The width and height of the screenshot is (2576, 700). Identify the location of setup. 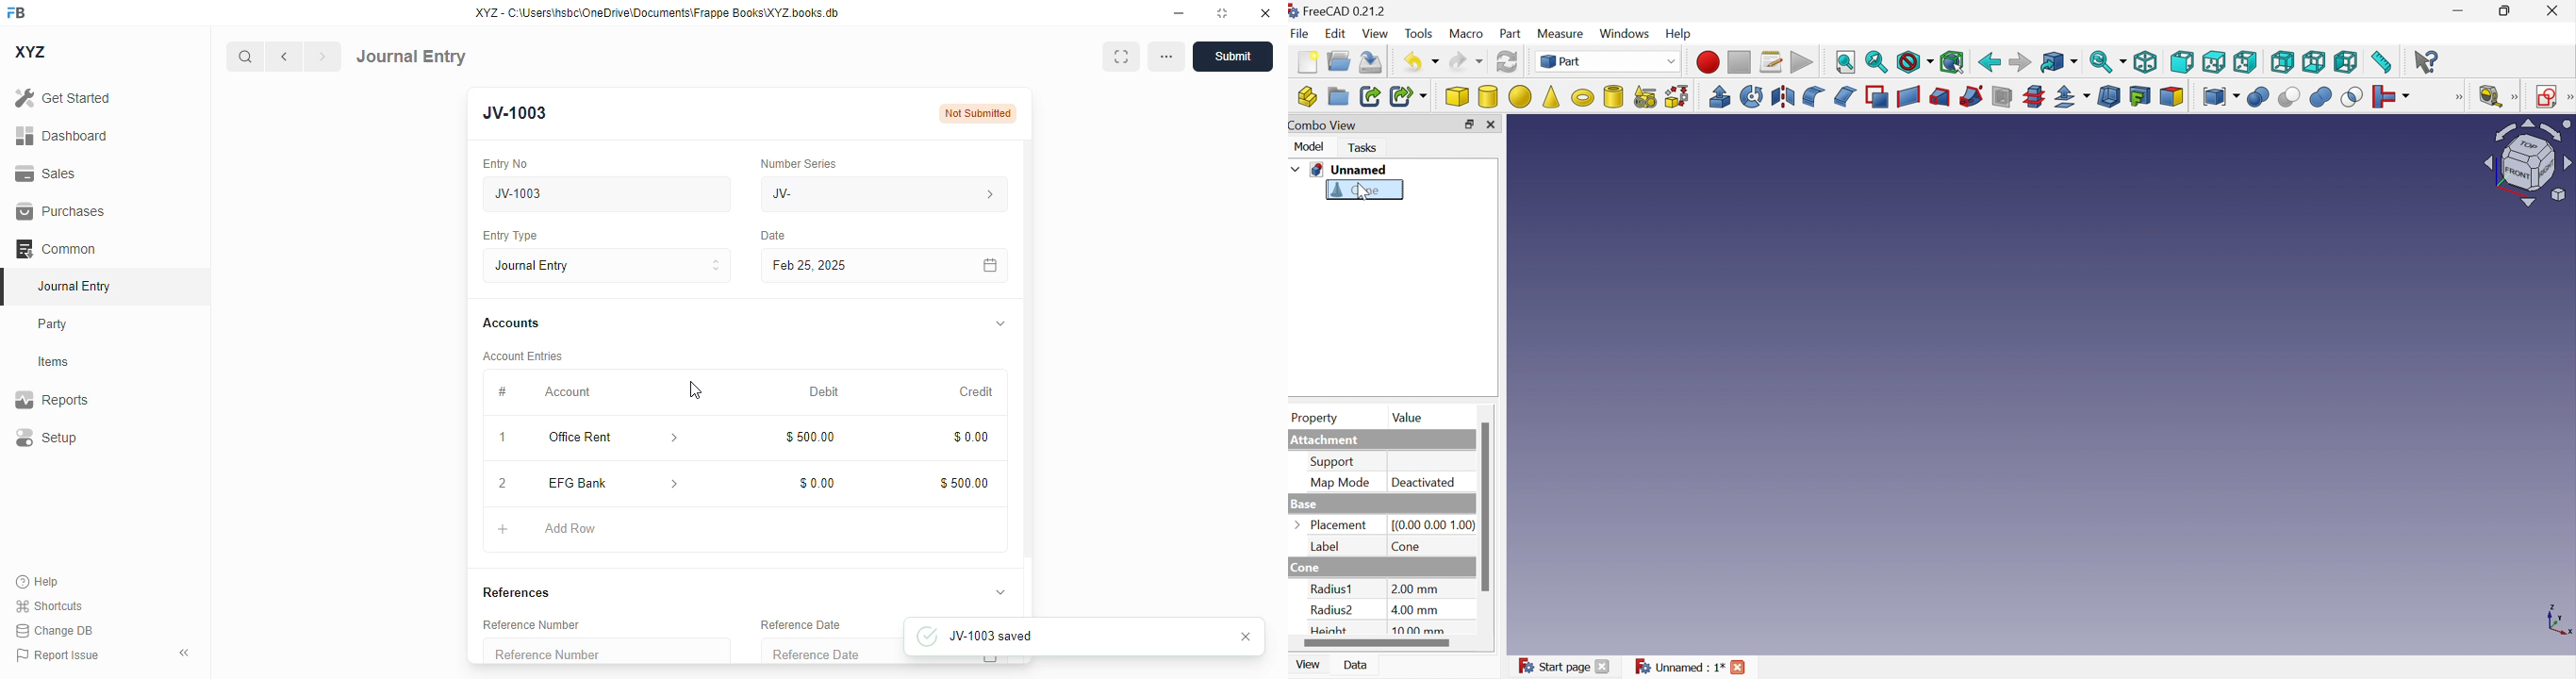
(45, 437).